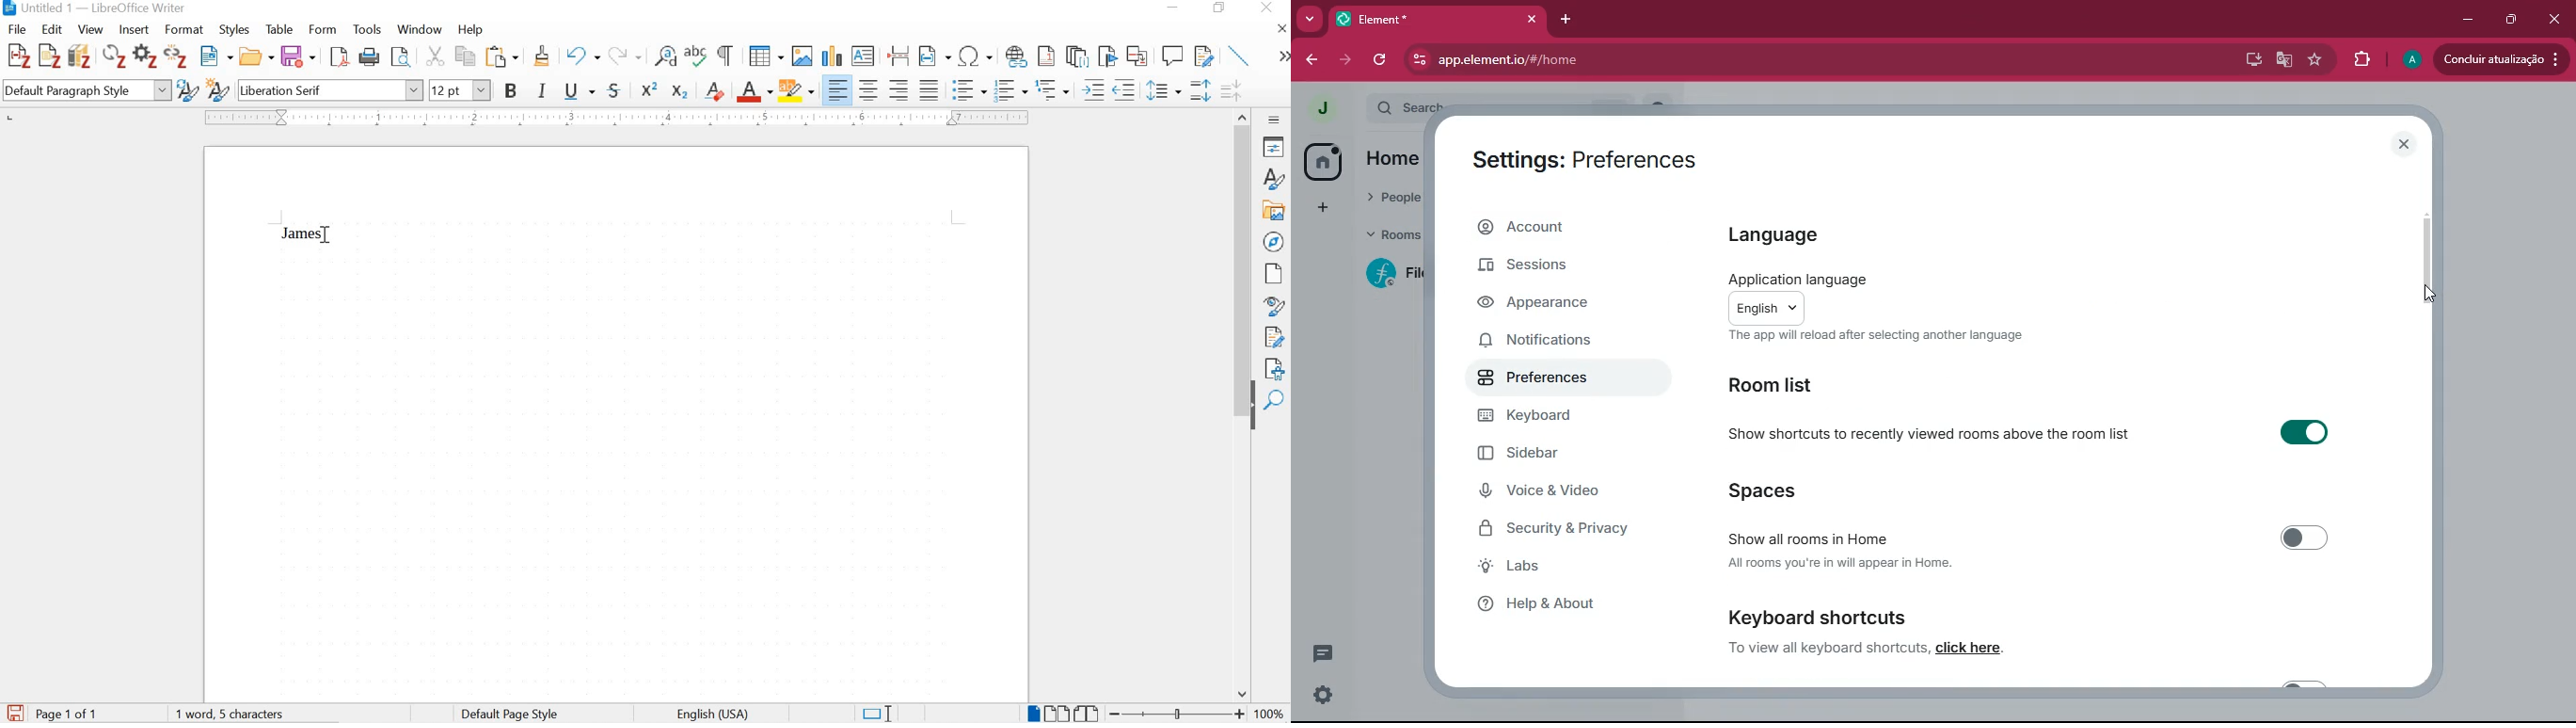  I want to click on style inspector, so click(1276, 306).